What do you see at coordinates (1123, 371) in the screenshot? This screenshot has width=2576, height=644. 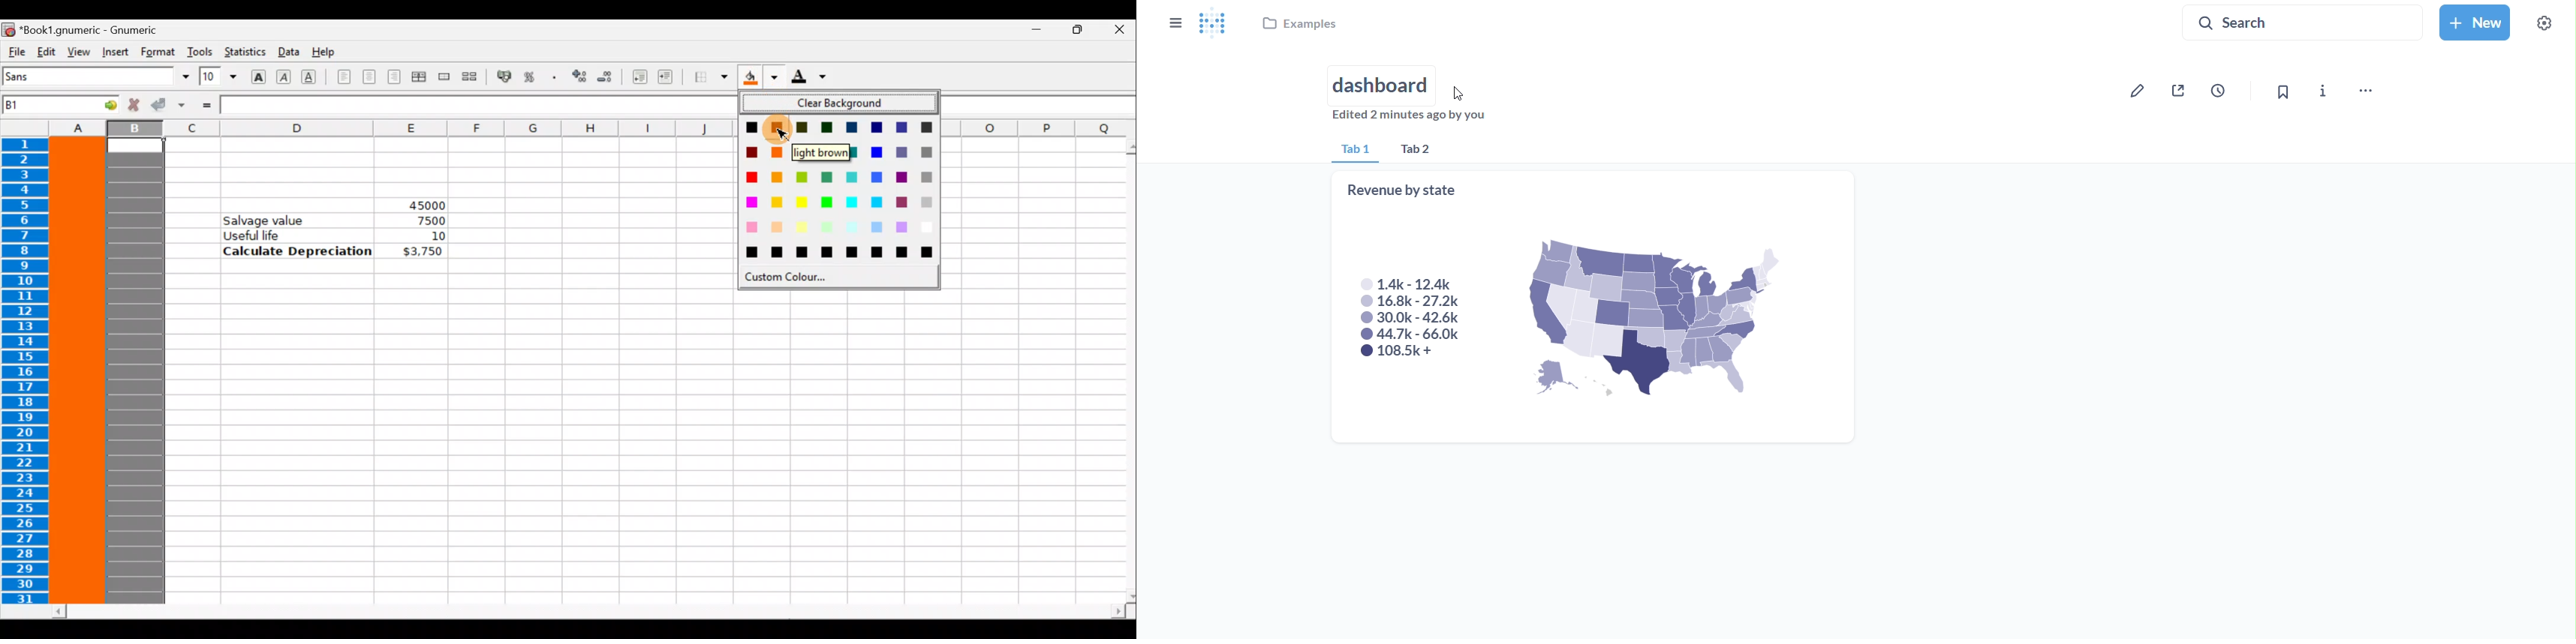 I see `Scroll bar` at bounding box center [1123, 371].